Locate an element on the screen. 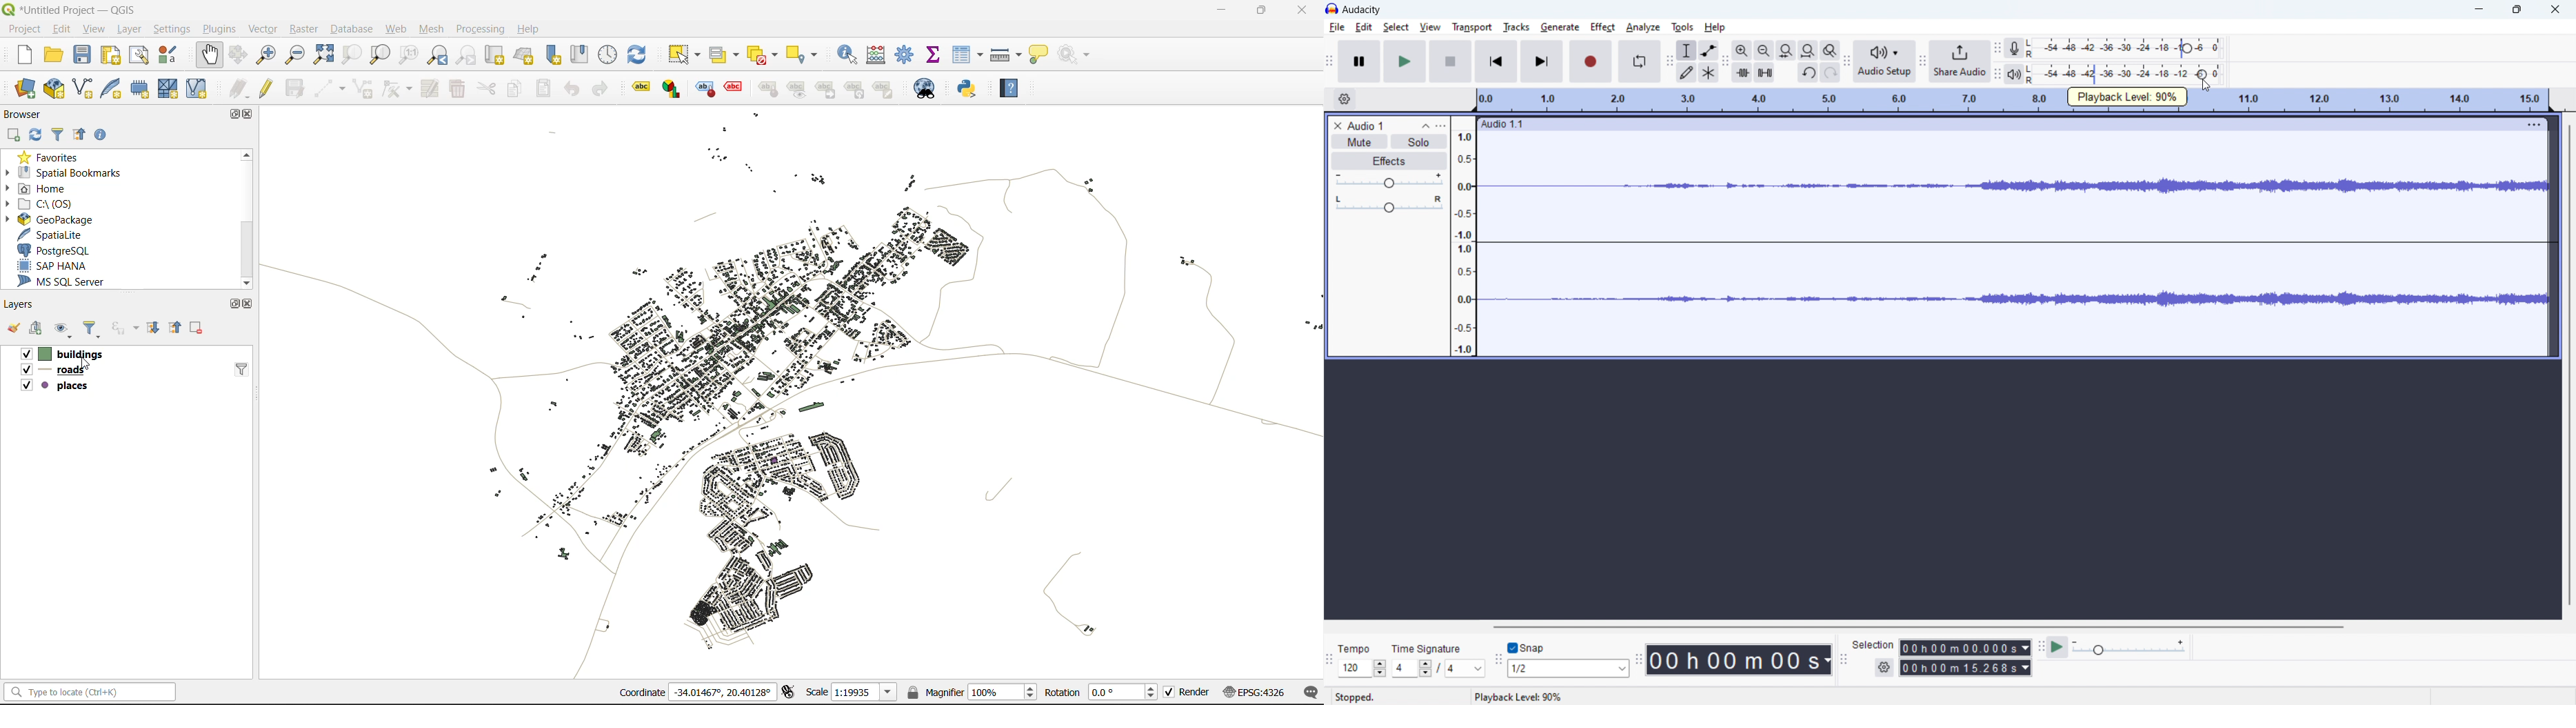  generate is located at coordinates (1560, 27).